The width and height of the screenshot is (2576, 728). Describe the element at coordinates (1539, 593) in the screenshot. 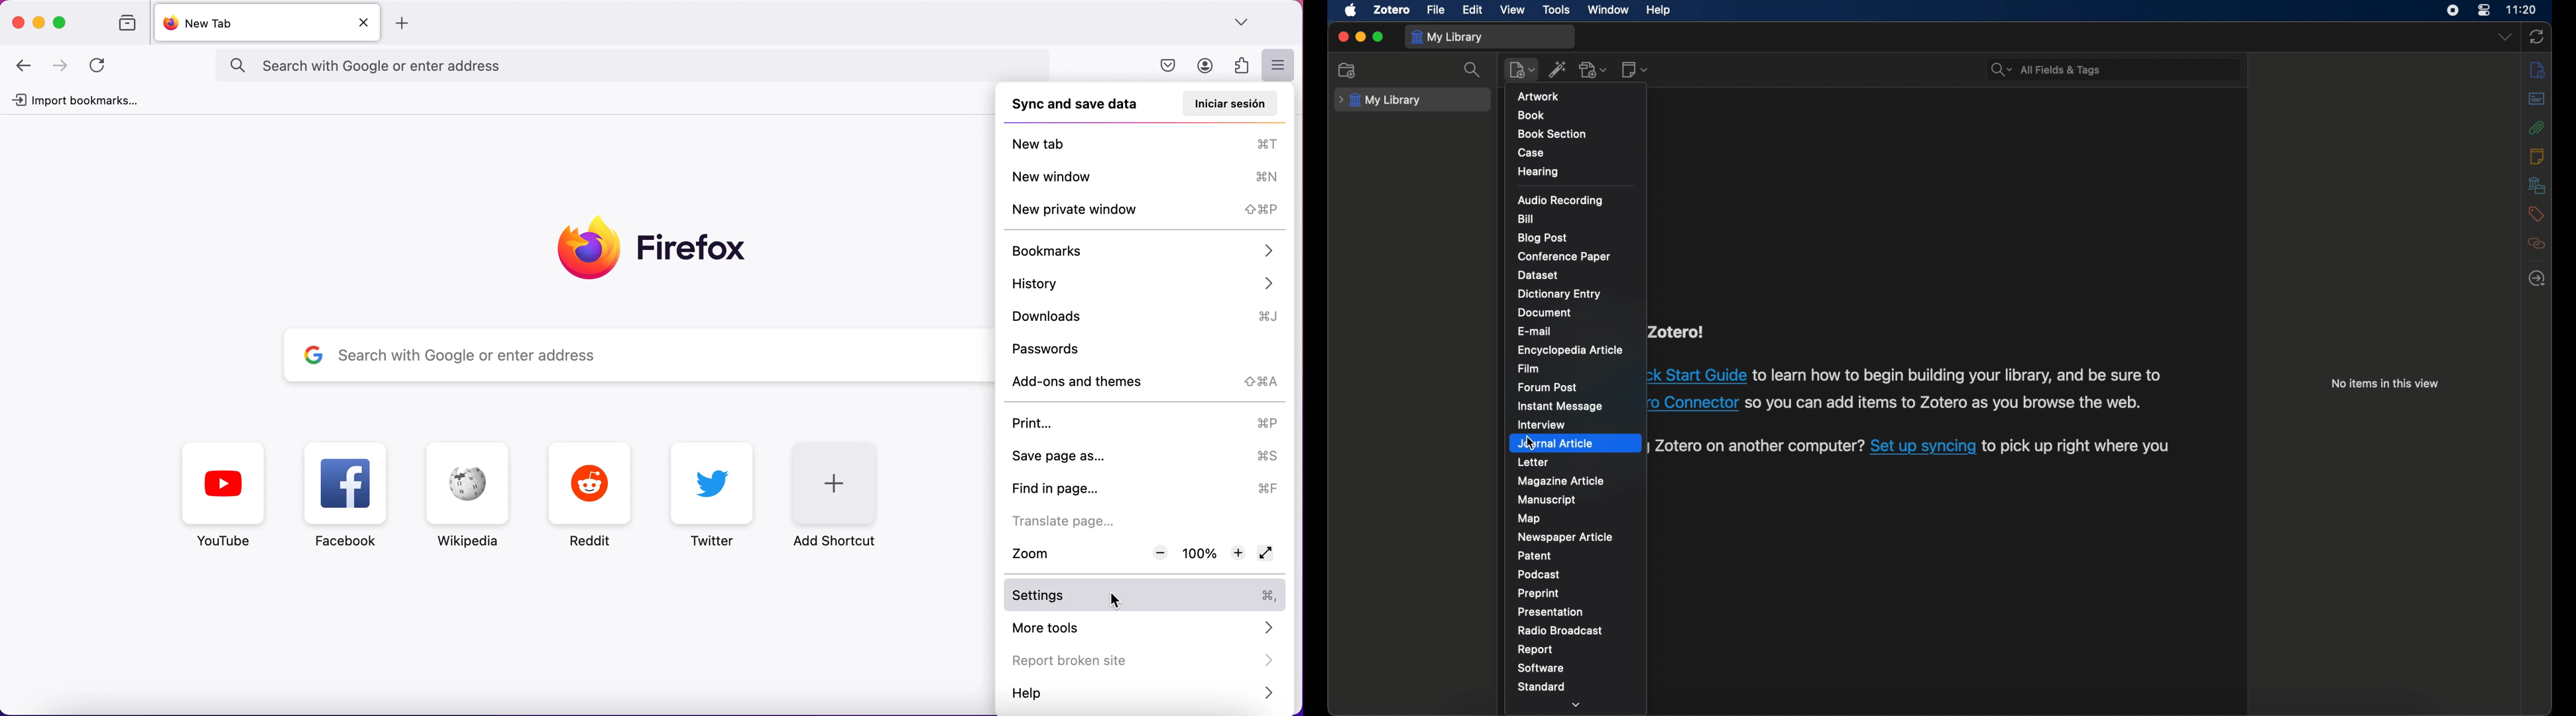

I see `preprint` at that location.